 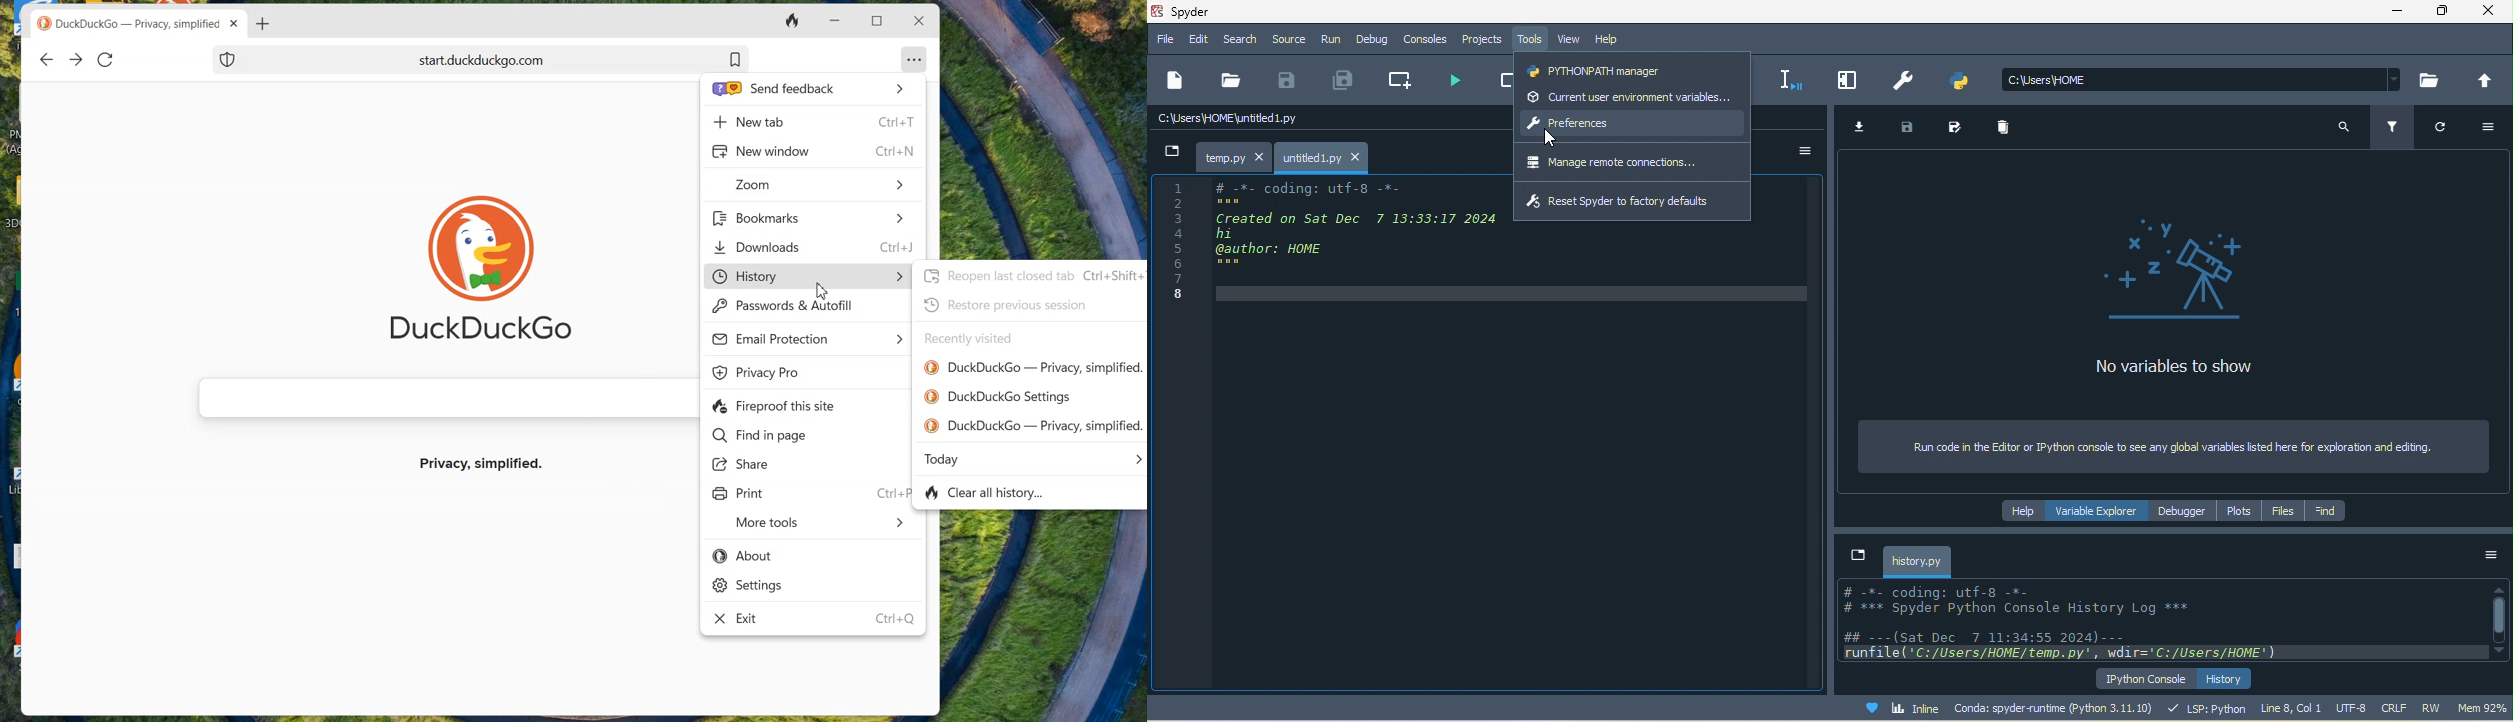 I want to click on maximum current pane, so click(x=1851, y=80).